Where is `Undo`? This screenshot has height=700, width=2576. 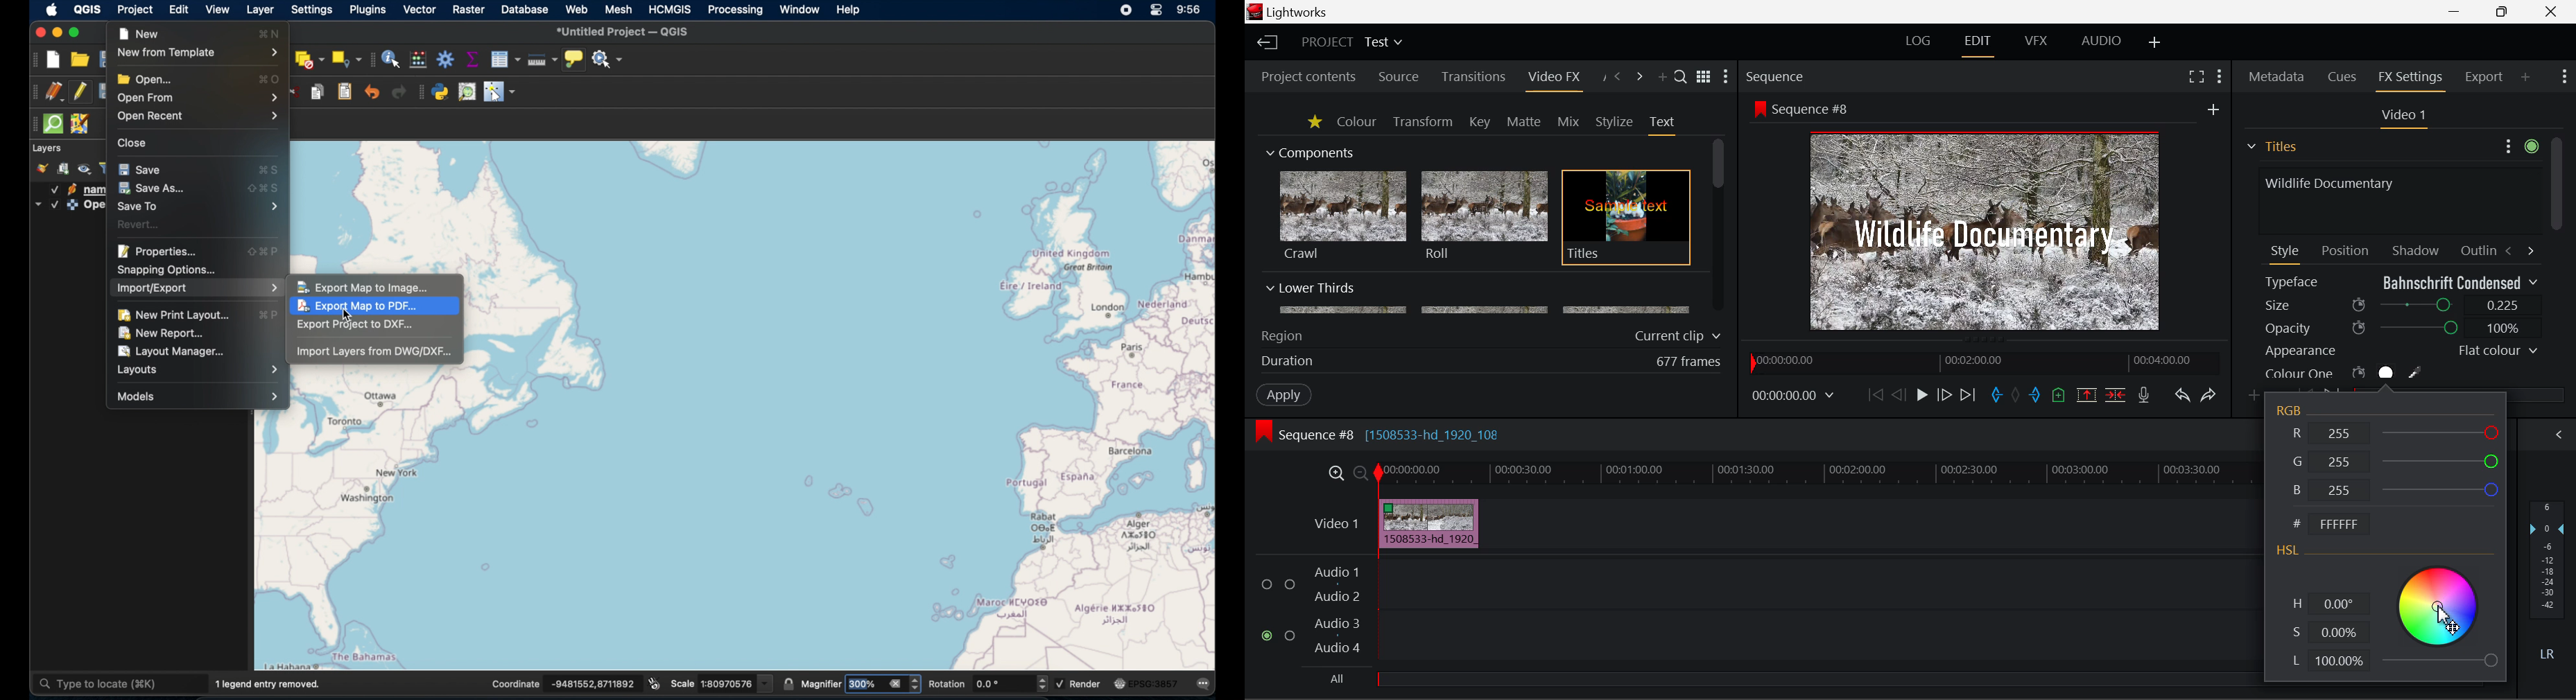
Undo is located at coordinates (2182, 396).